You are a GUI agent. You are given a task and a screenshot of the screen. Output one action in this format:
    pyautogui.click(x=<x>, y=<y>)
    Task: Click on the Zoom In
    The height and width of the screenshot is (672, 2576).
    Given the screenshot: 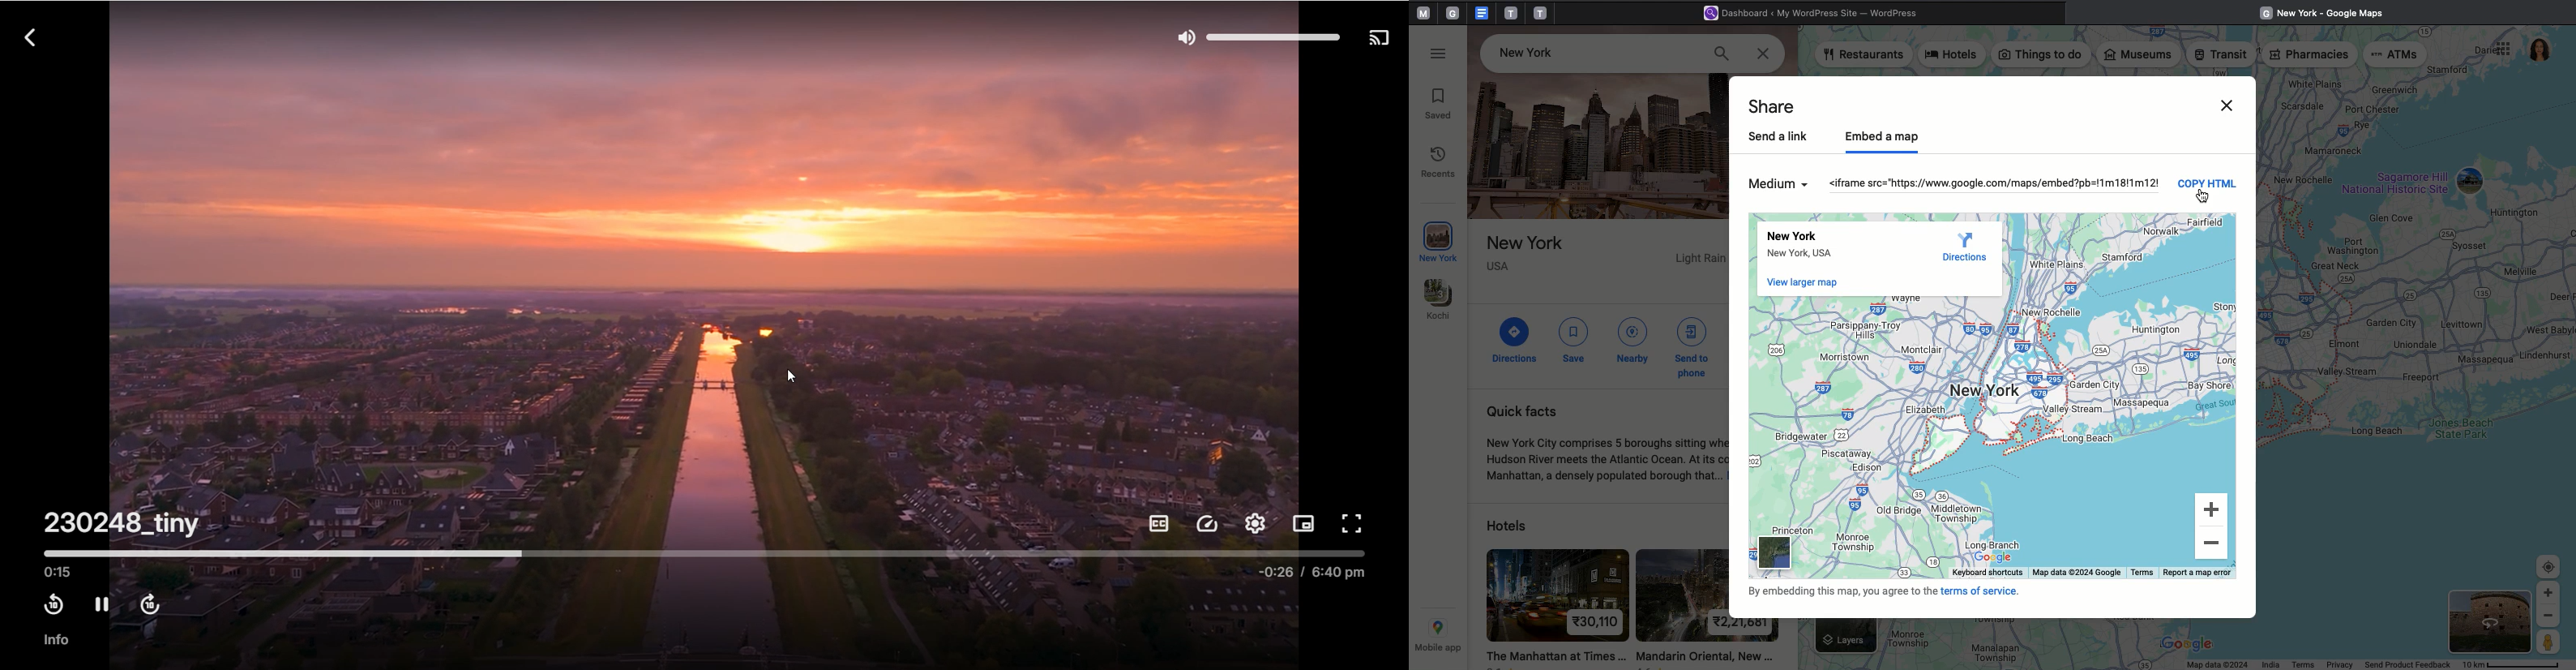 What is the action you would take?
    pyautogui.click(x=2214, y=509)
    